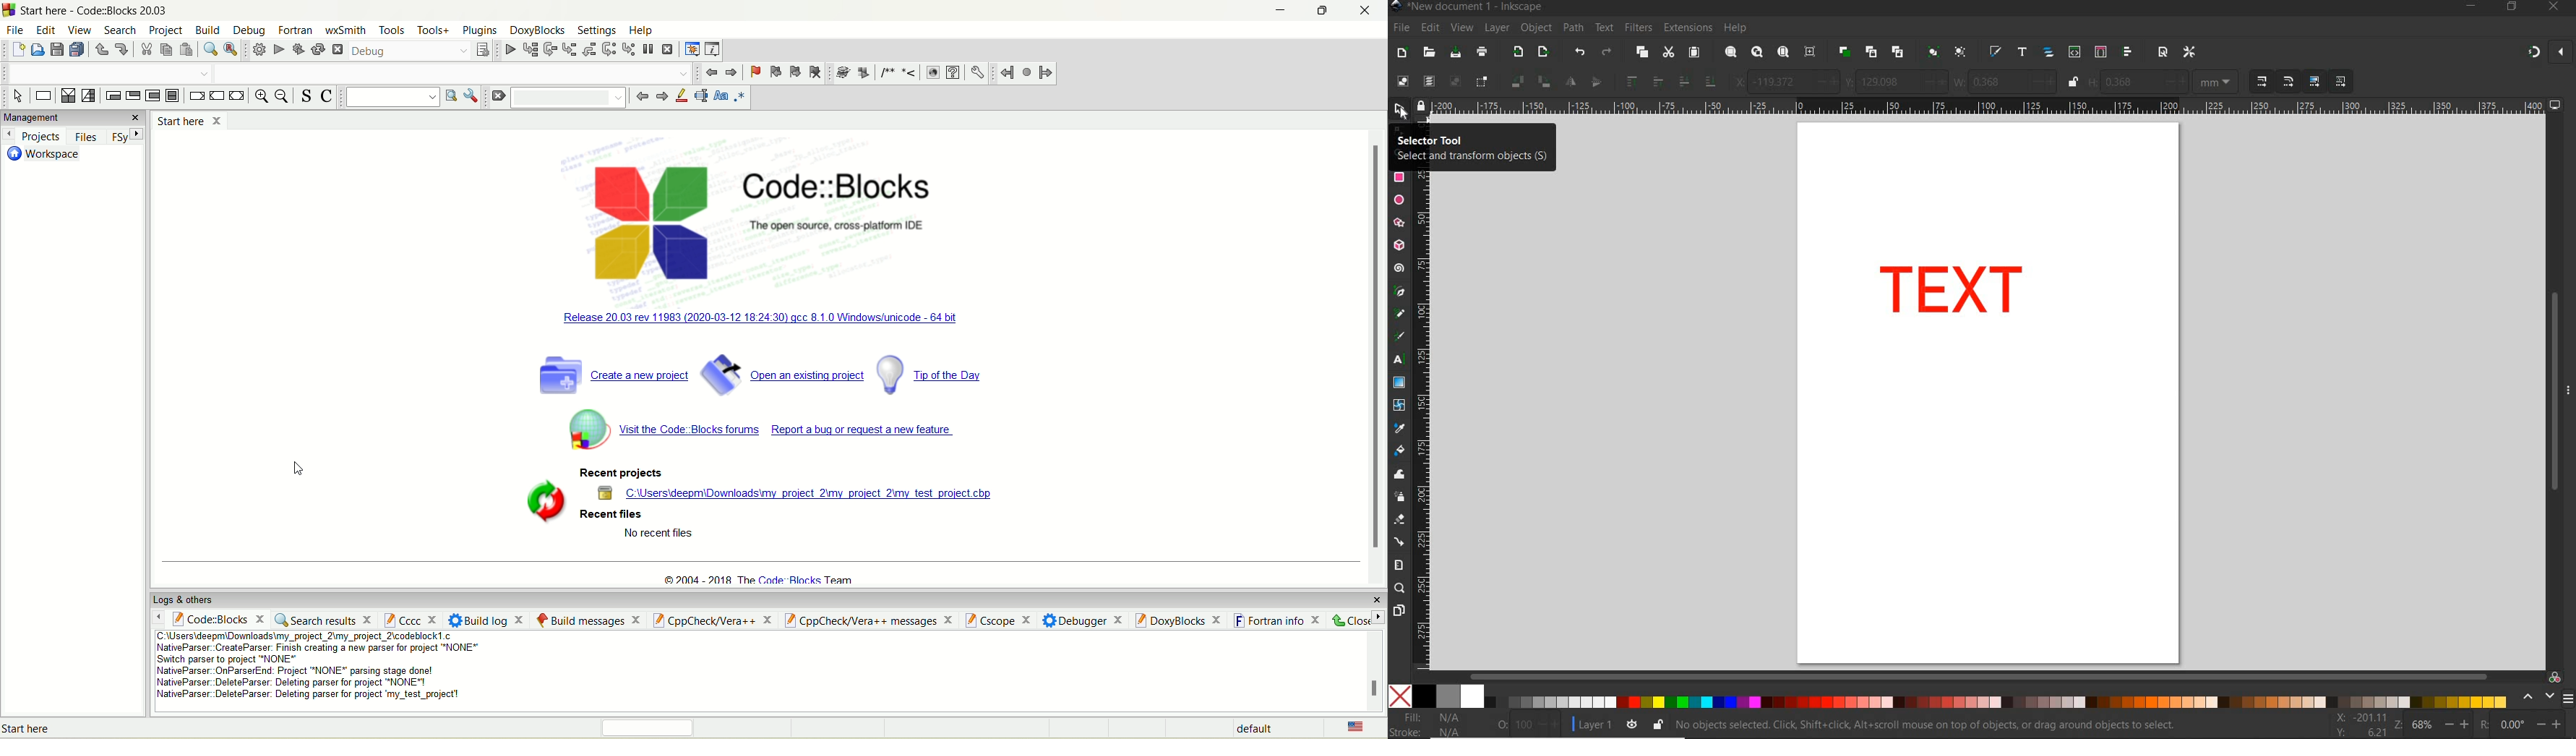 This screenshot has width=2576, height=756. Describe the element at coordinates (1482, 82) in the screenshot. I see `TOGGLE SELECTIONBOX` at that location.